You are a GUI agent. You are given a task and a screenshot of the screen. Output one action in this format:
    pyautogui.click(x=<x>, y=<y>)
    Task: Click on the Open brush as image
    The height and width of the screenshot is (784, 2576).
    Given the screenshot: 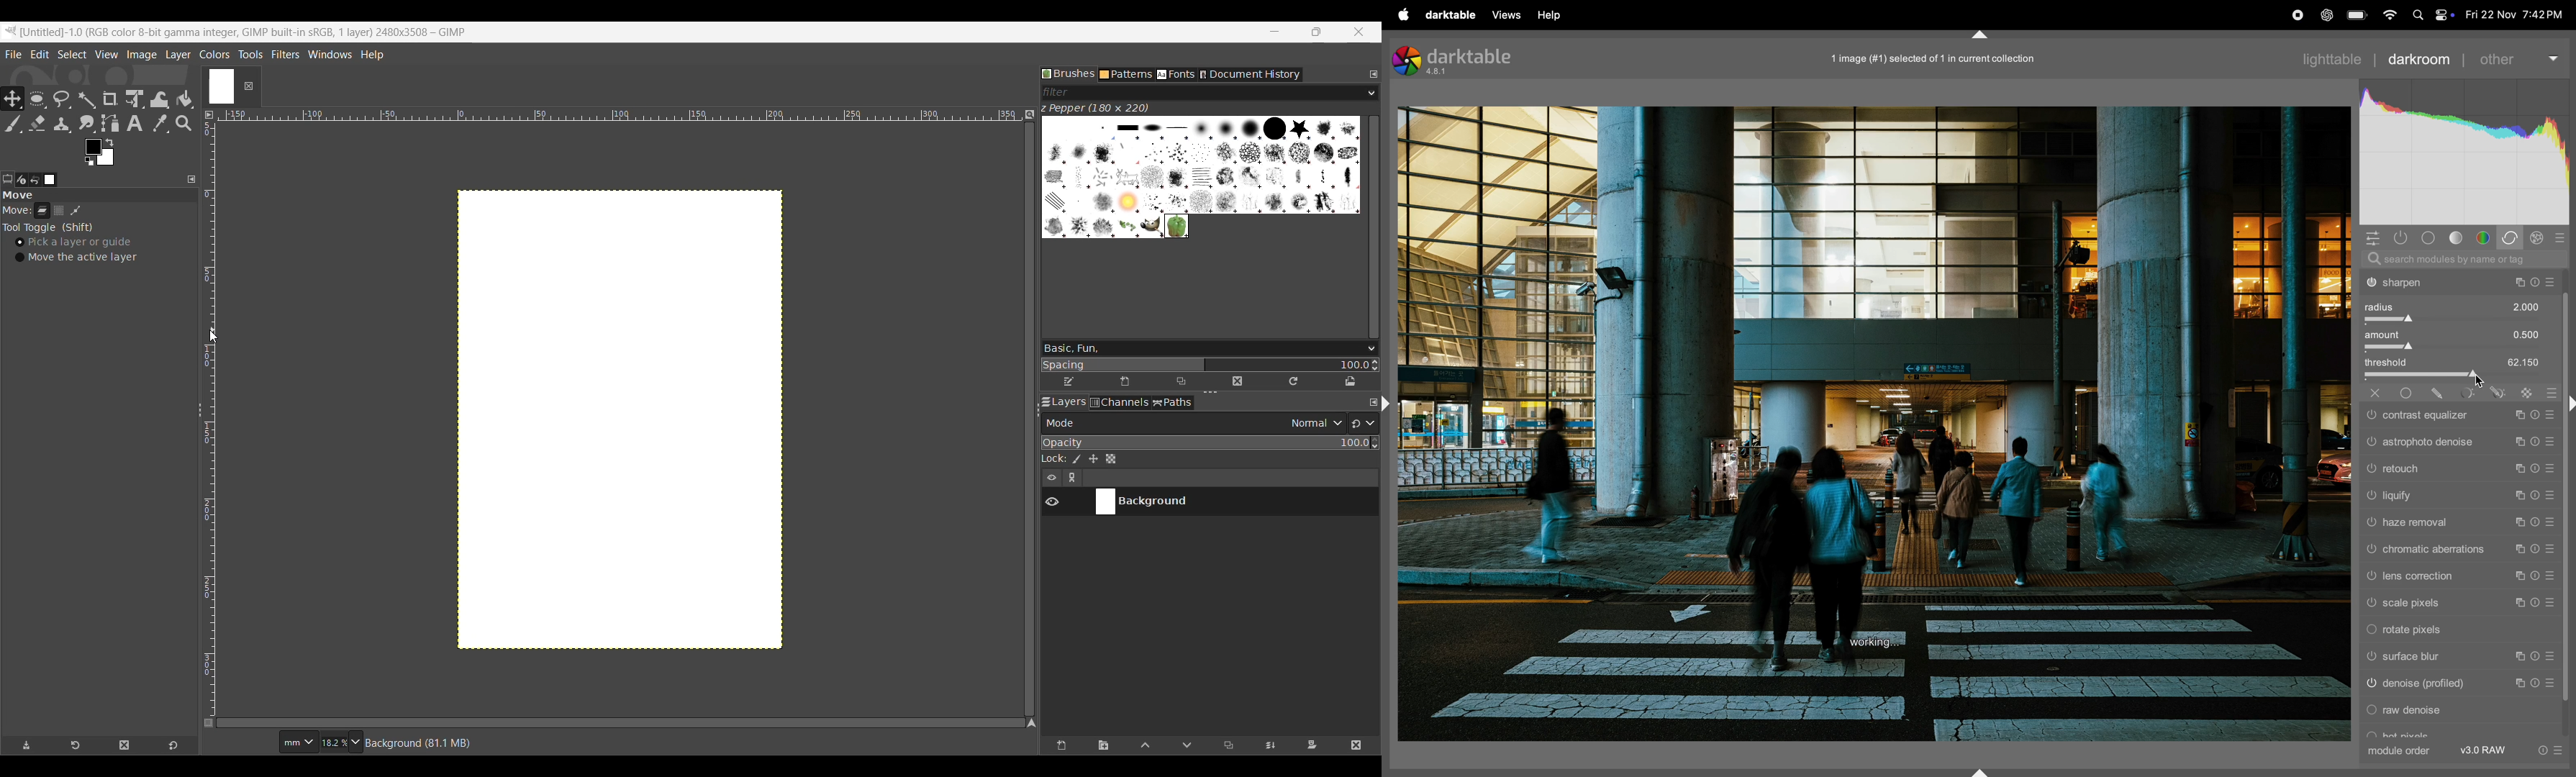 What is the action you would take?
    pyautogui.click(x=1351, y=382)
    